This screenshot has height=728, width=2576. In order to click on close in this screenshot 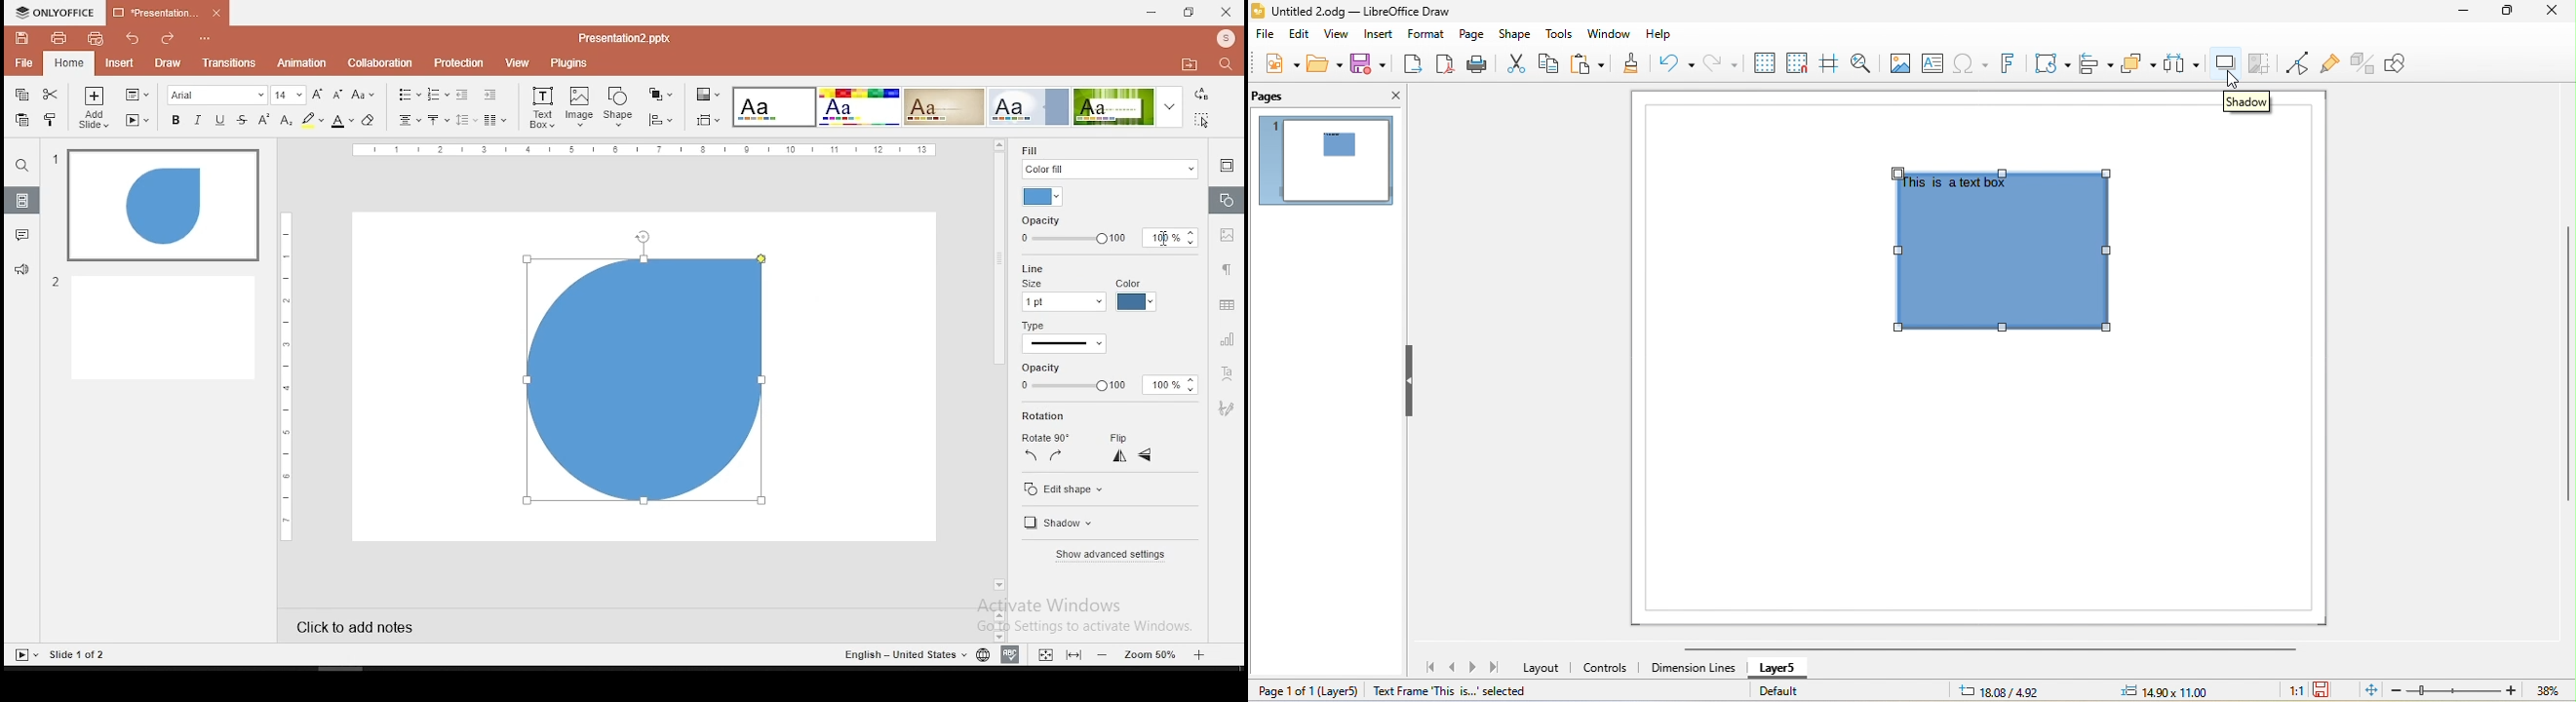, I will do `click(2553, 10)`.